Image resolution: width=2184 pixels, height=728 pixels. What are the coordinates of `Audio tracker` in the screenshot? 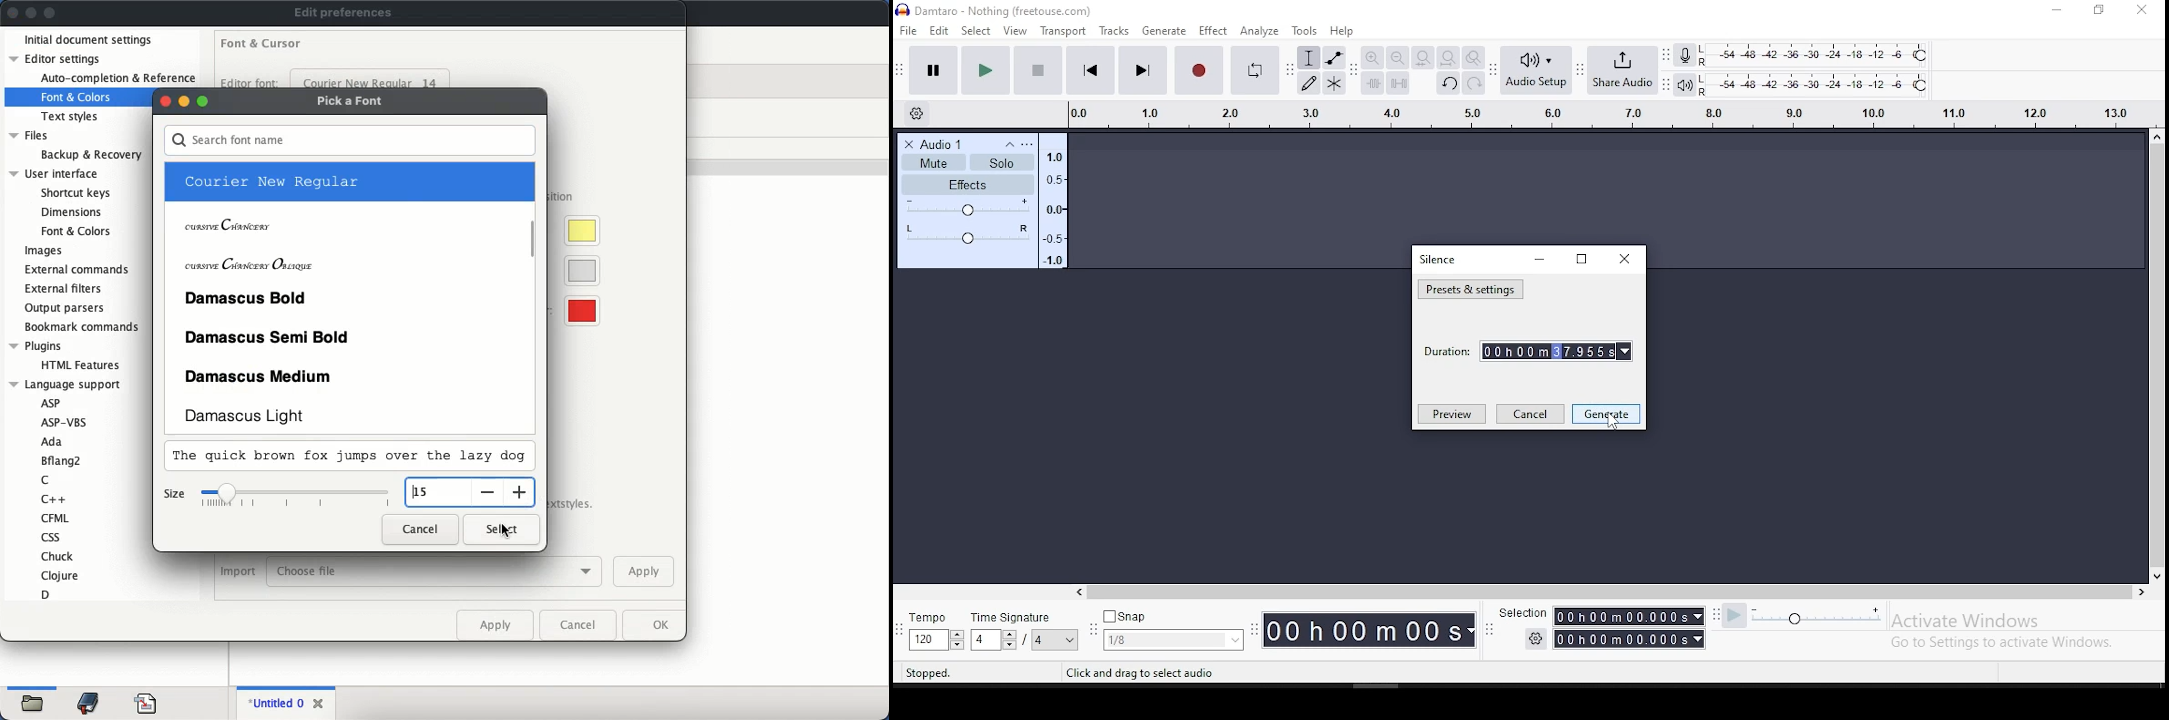 It's located at (1054, 201).